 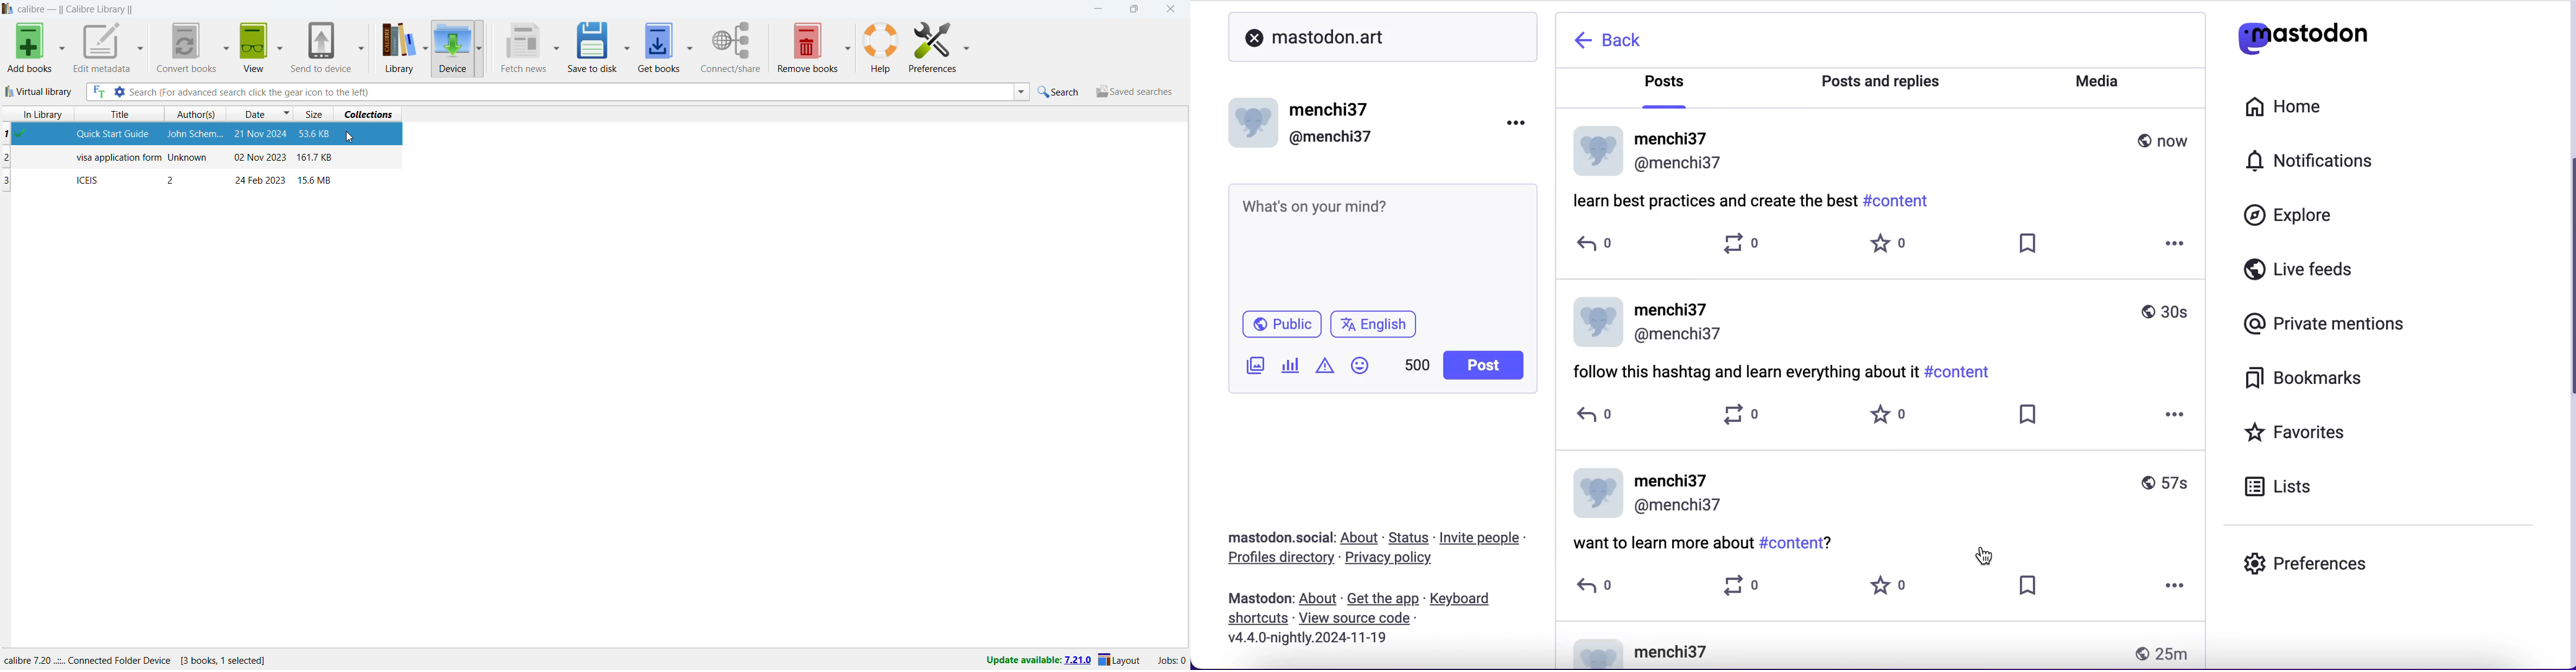 I want to click on display picture, so click(x=1592, y=321).